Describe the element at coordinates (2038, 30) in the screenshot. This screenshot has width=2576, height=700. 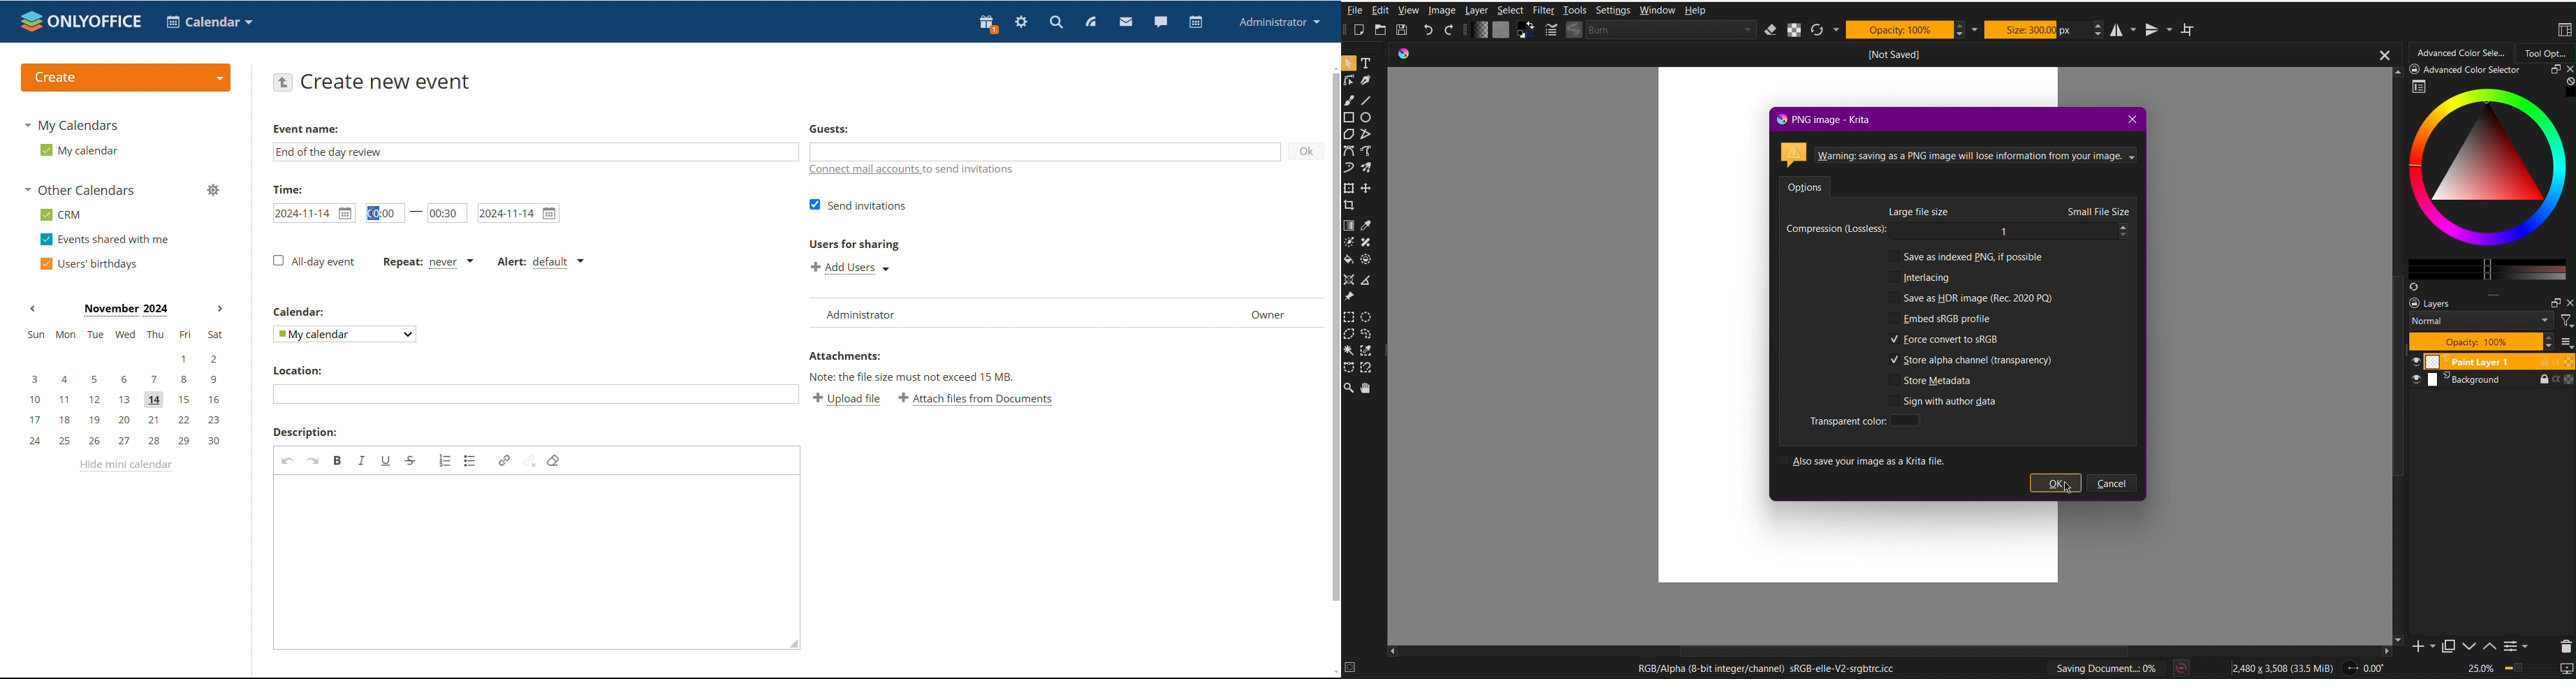
I see `Size` at that location.